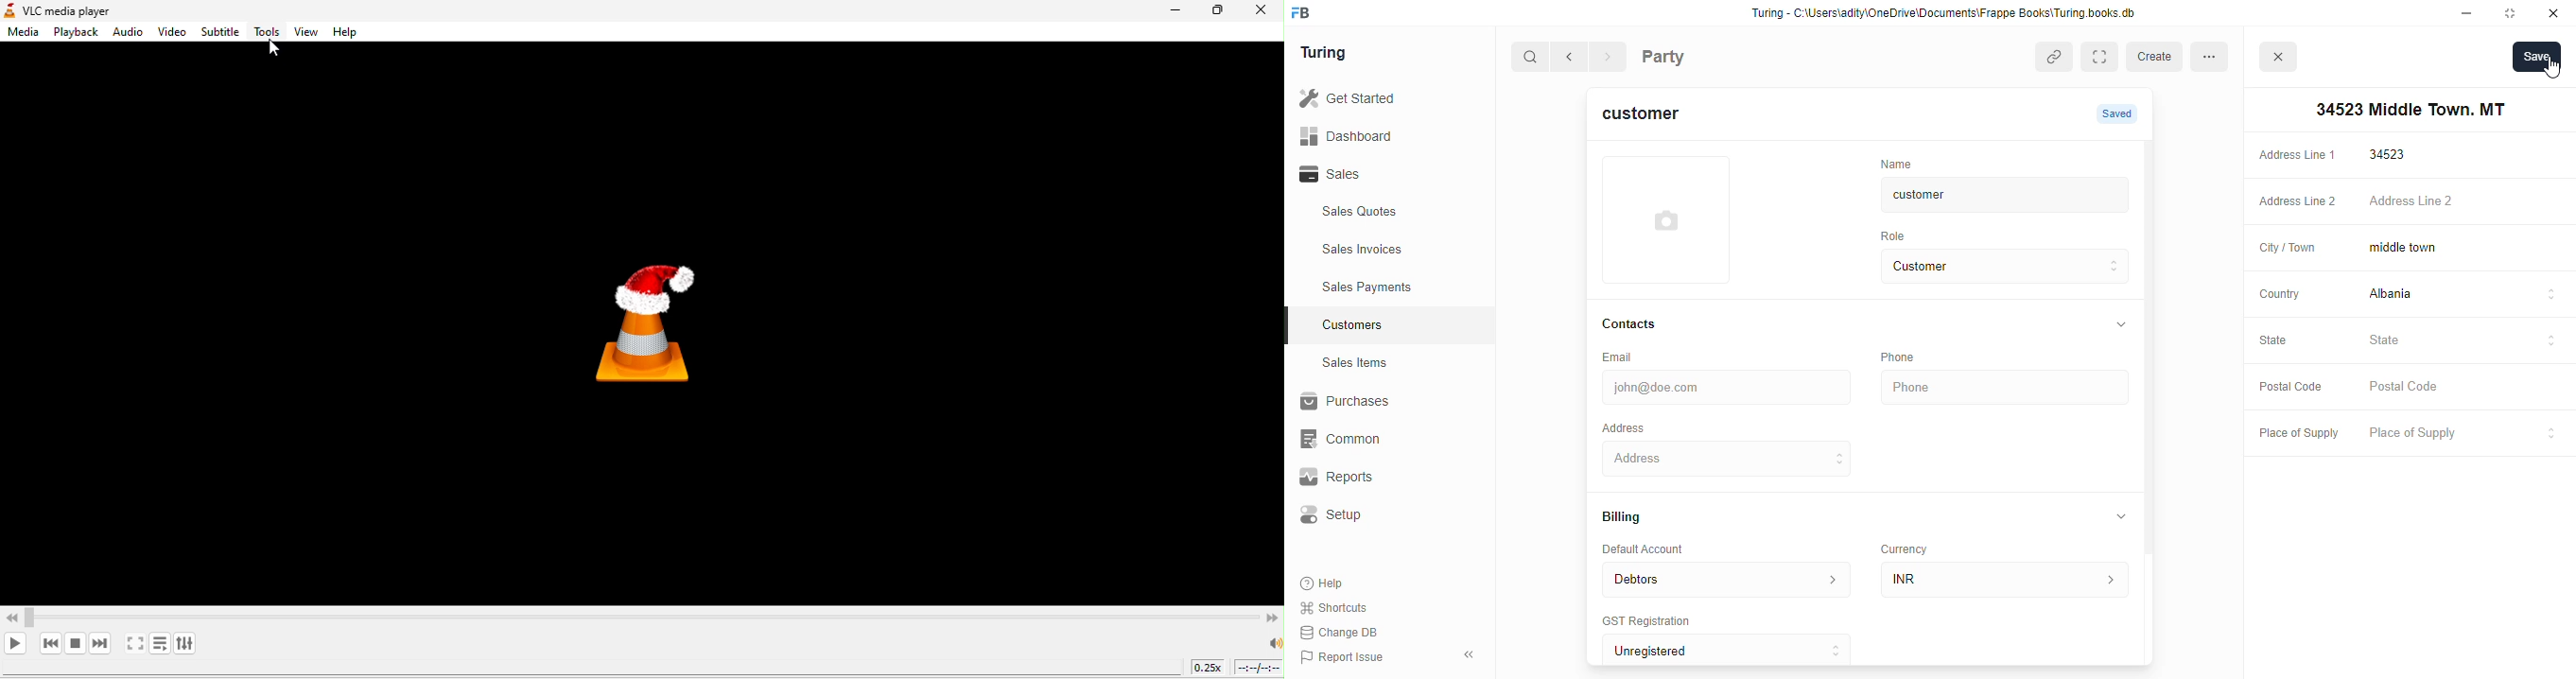 This screenshot has height=700, width=2576. Describe the element at coordinates (1380, 514) in the screenshot. I see `Setup` at that location.